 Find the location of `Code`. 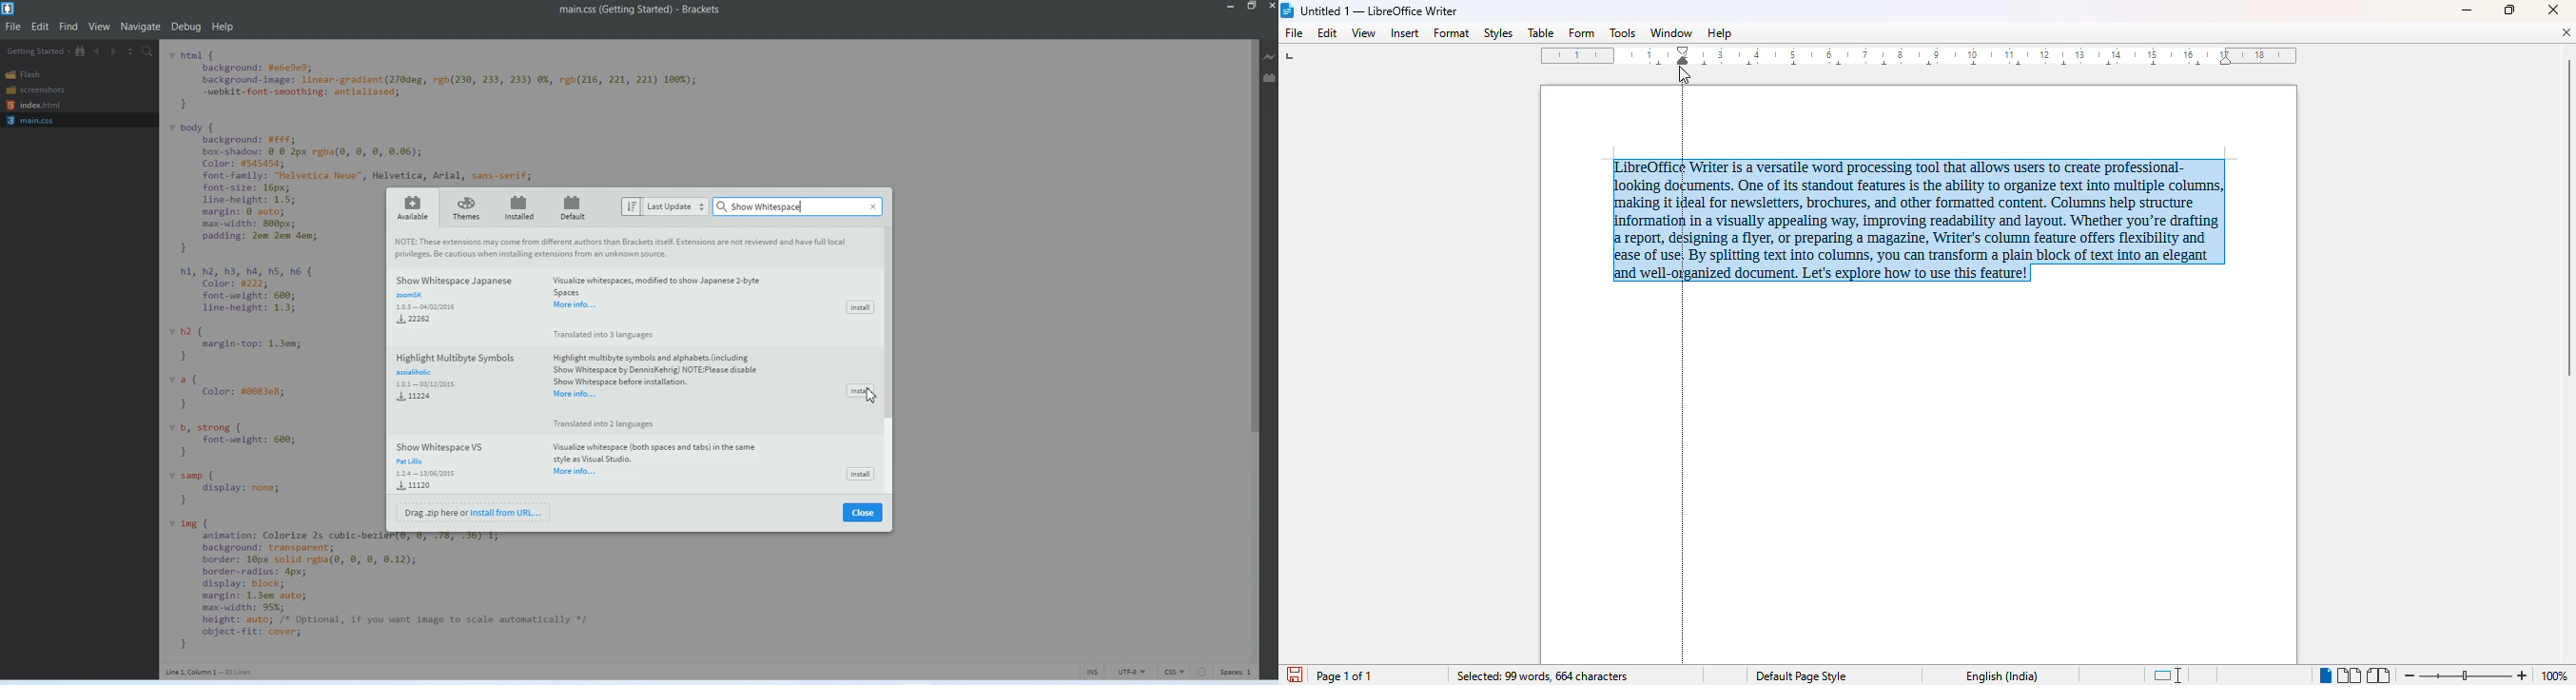

Code is located at coordinates (395, 594).